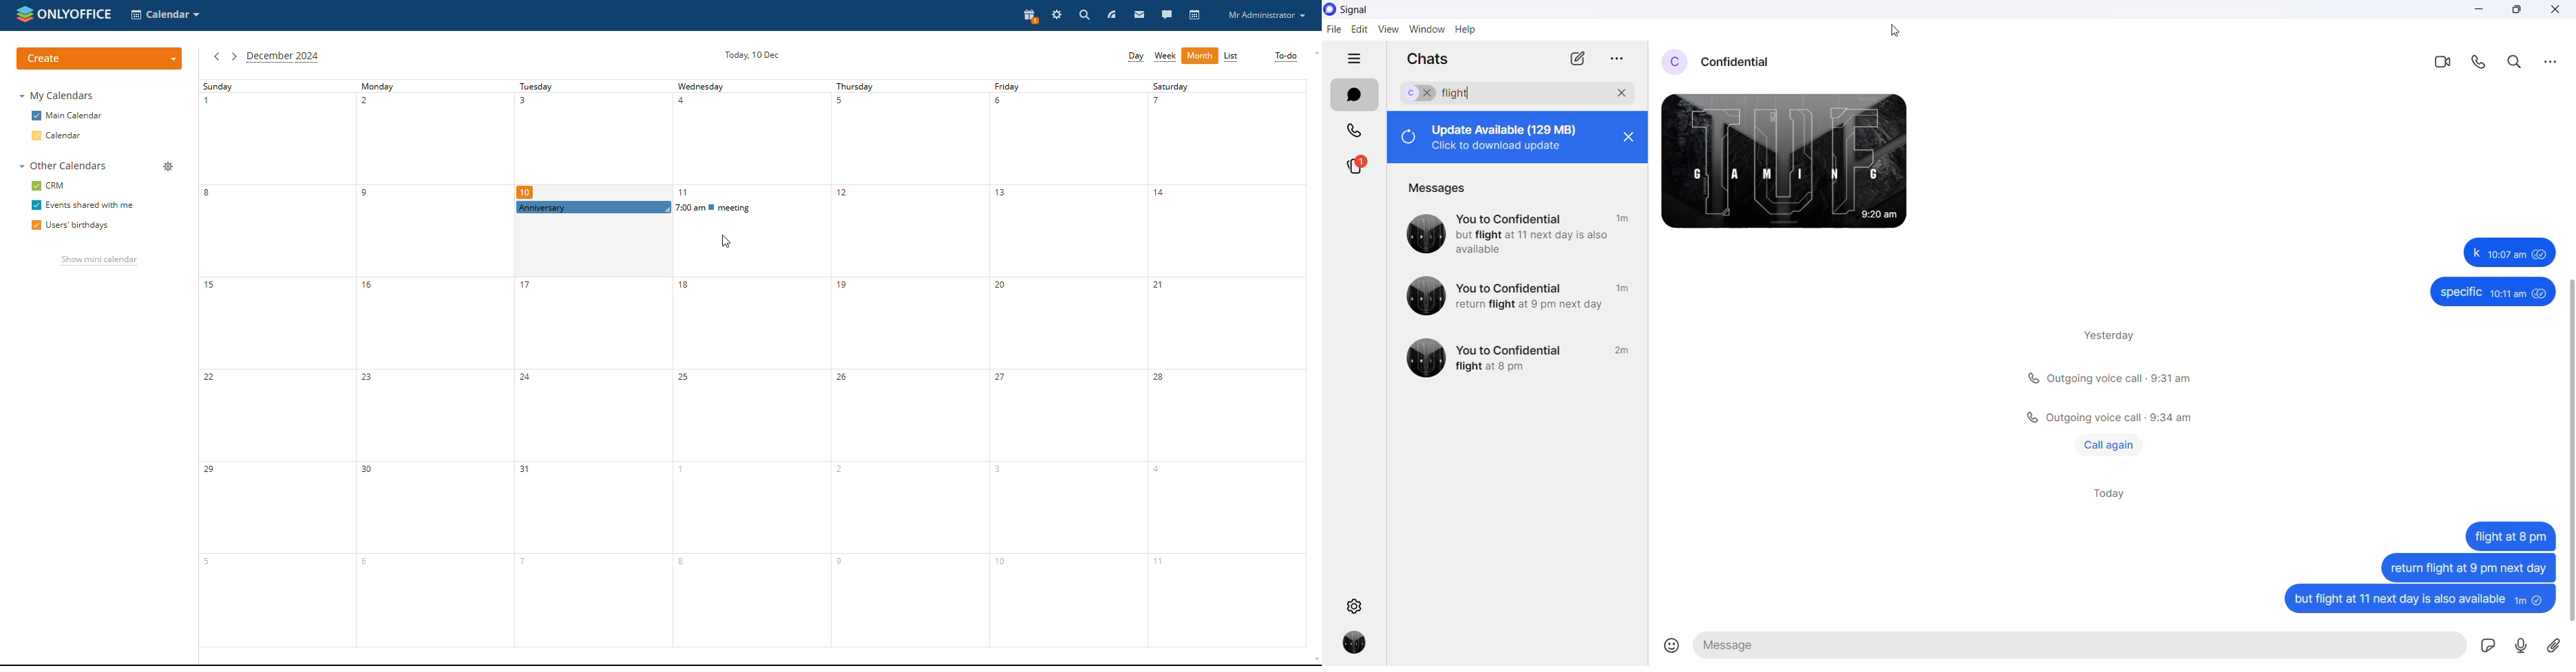 The width and height of the screenshot is (2576, 672). Describe the element at coordinates (1744, 60) in the screenshot. I see `contact name` at that location.